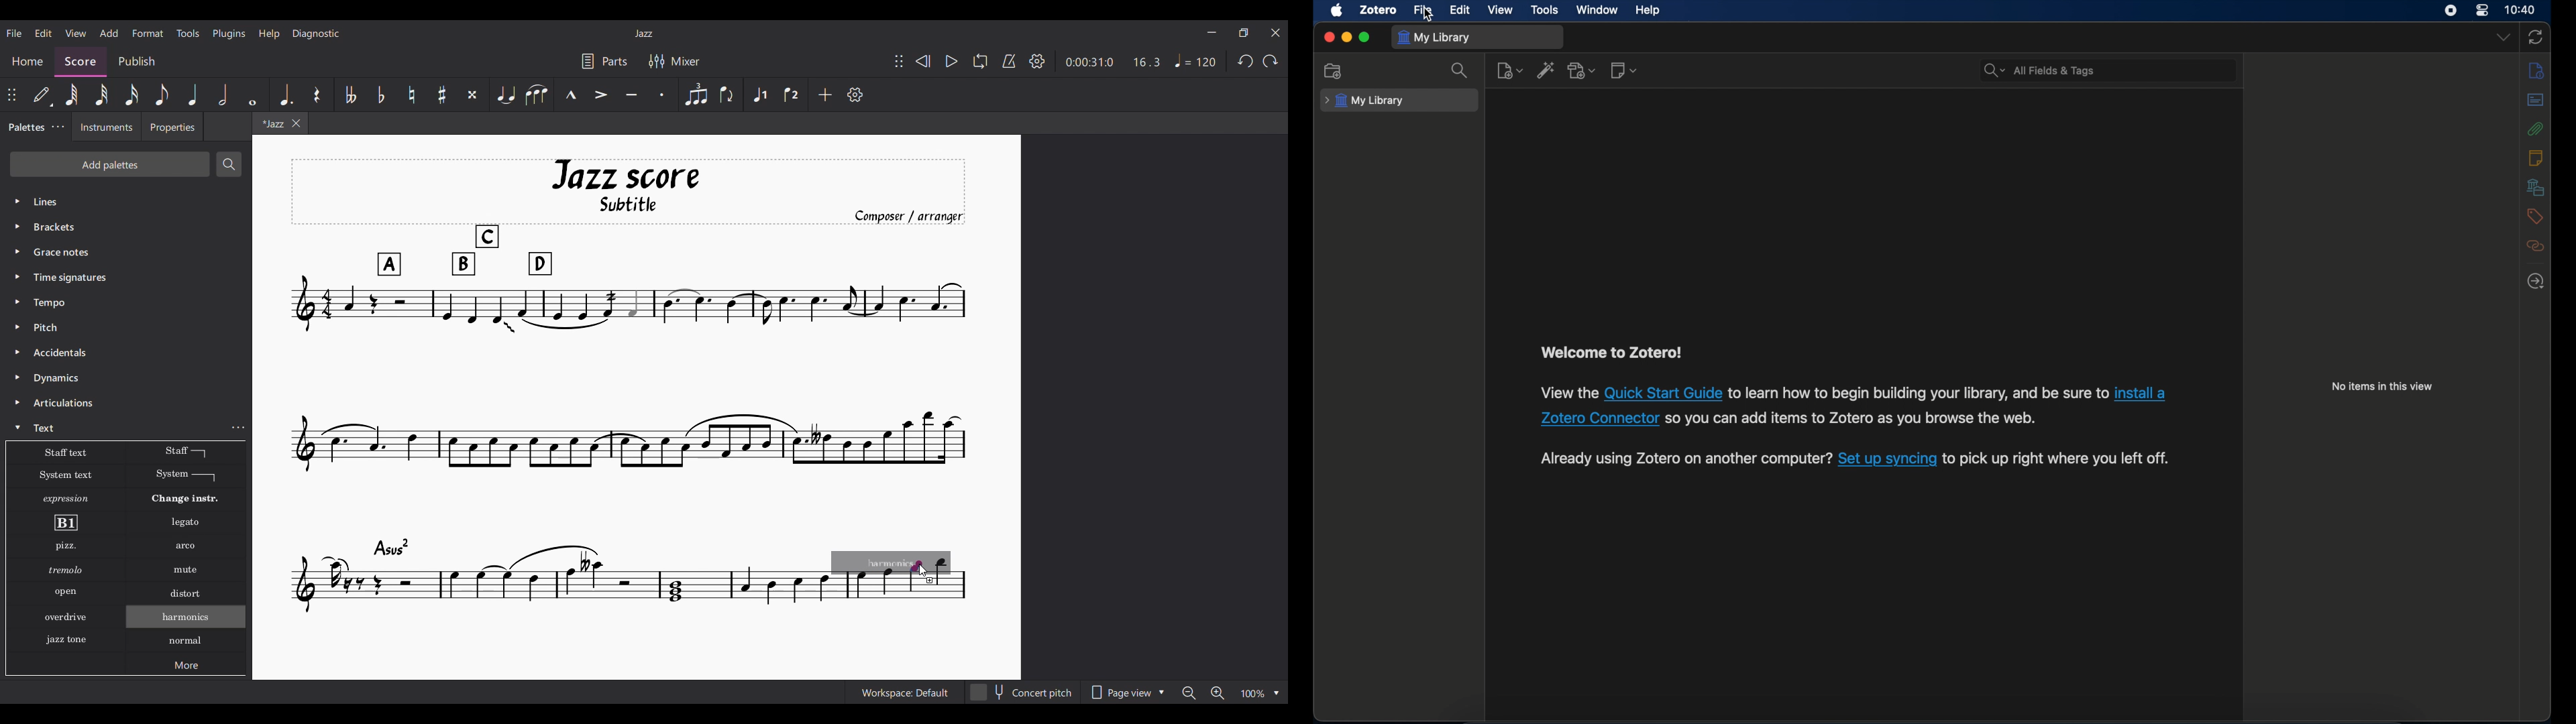 This screenshot has width=2576, height=728. I want to click on Cursor, so click(924, 570).